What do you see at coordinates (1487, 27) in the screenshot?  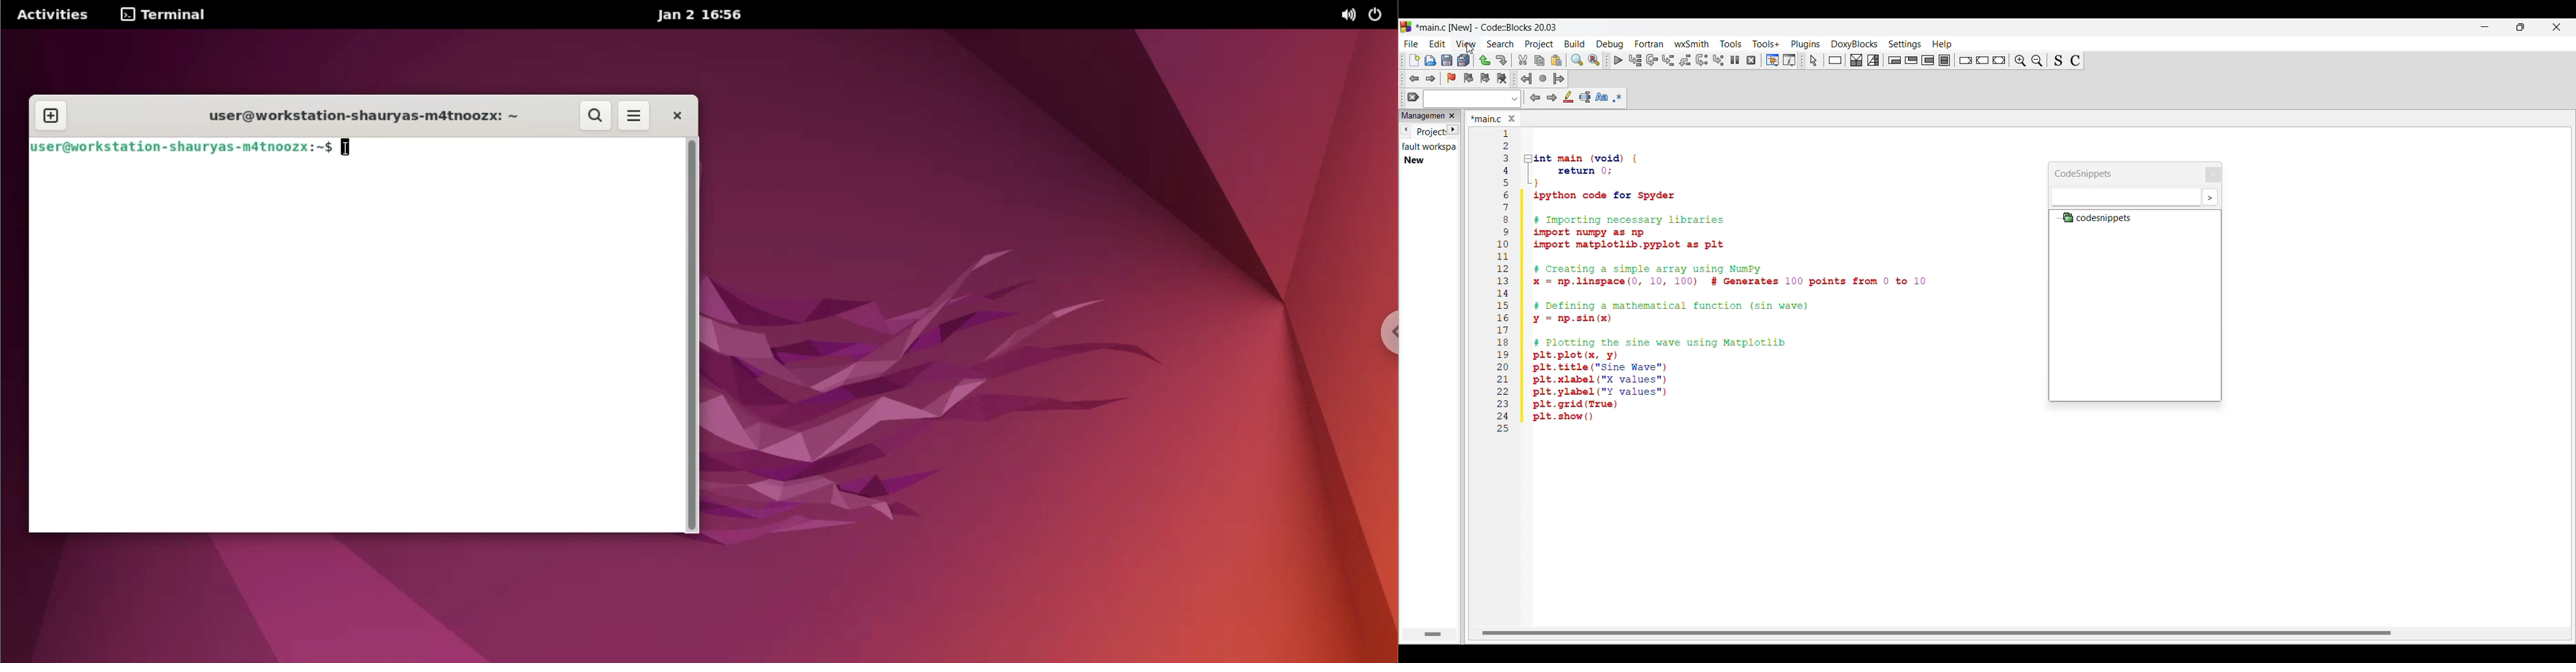 I see `Project name, software name and version` at bounding box center [1487, 27].